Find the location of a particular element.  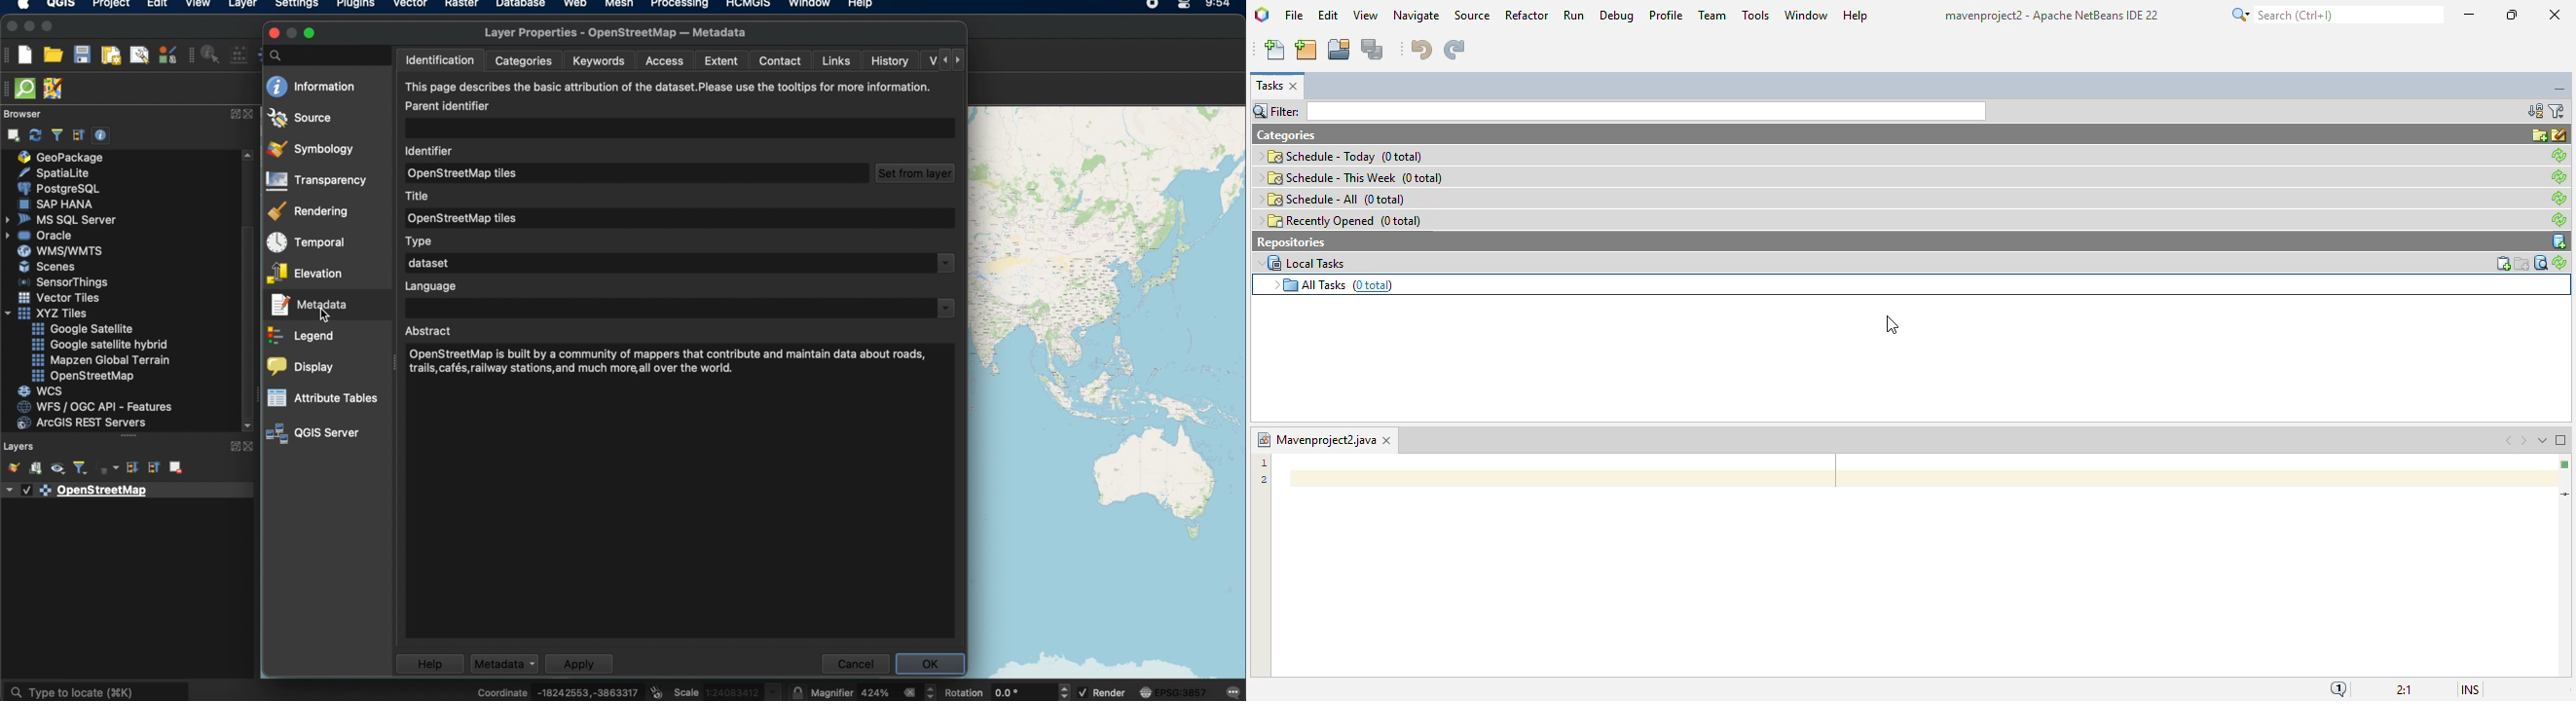

maximize is located at coordinates (49, 26).